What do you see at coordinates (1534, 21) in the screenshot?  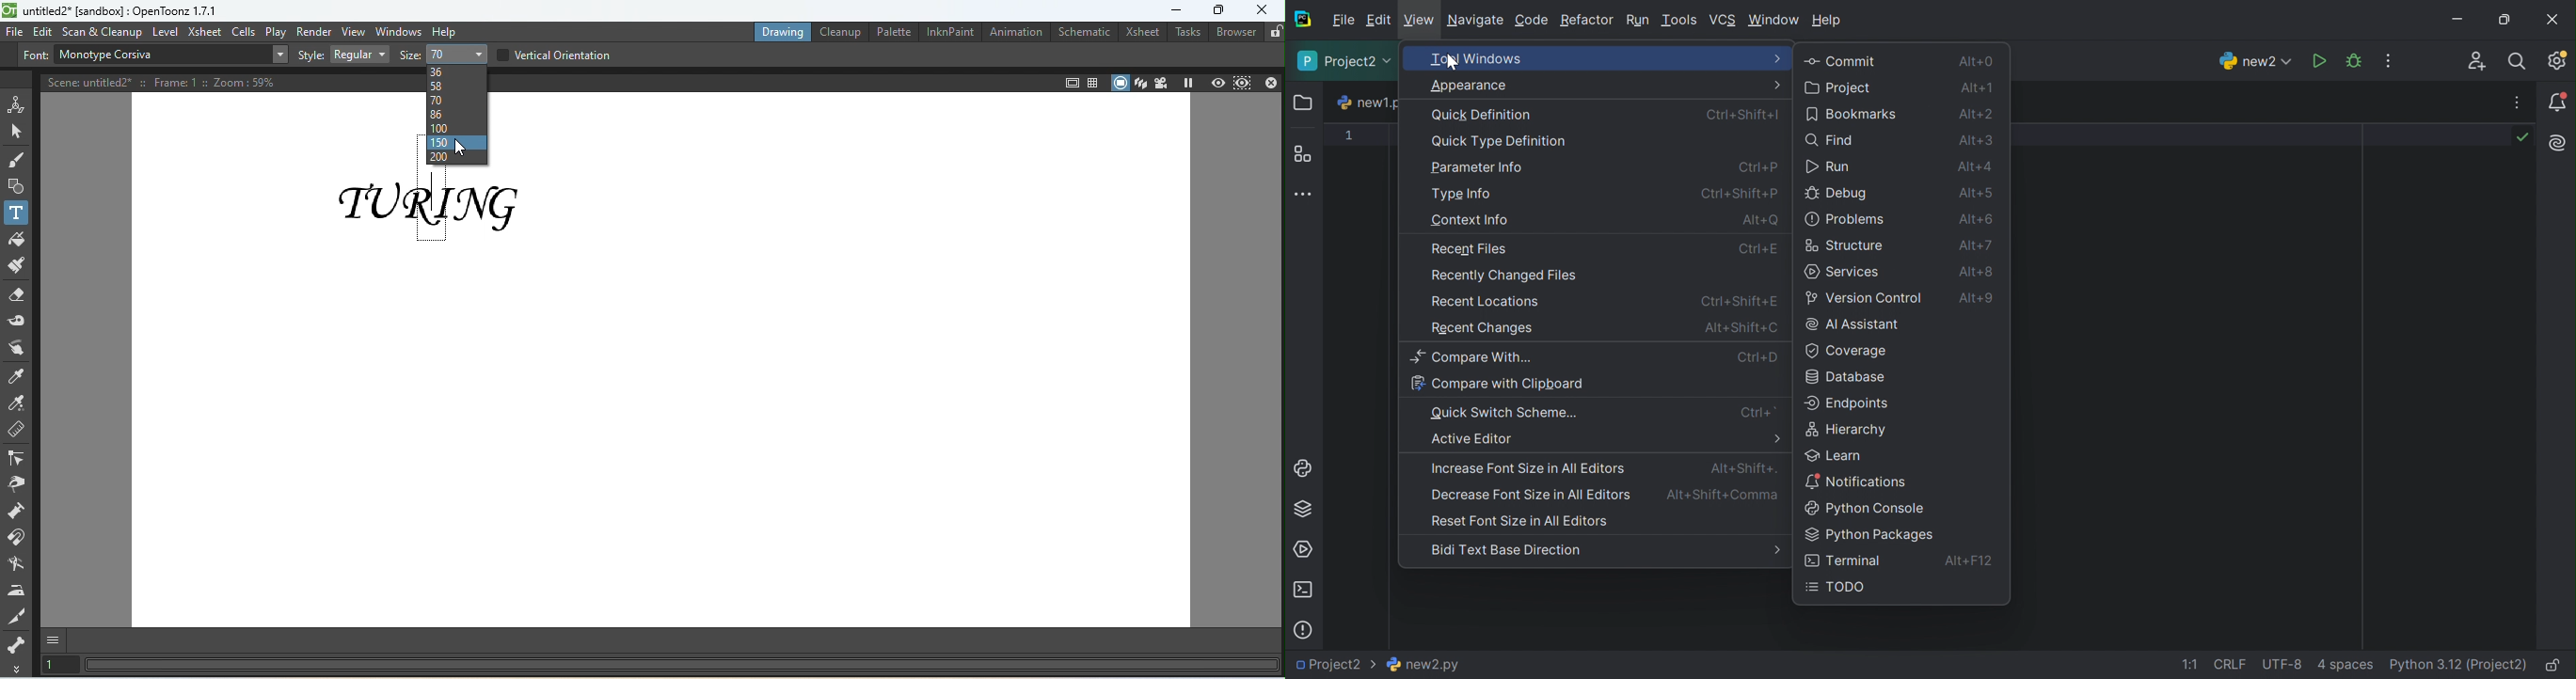 I see `` at bounding box center [1534, 21].